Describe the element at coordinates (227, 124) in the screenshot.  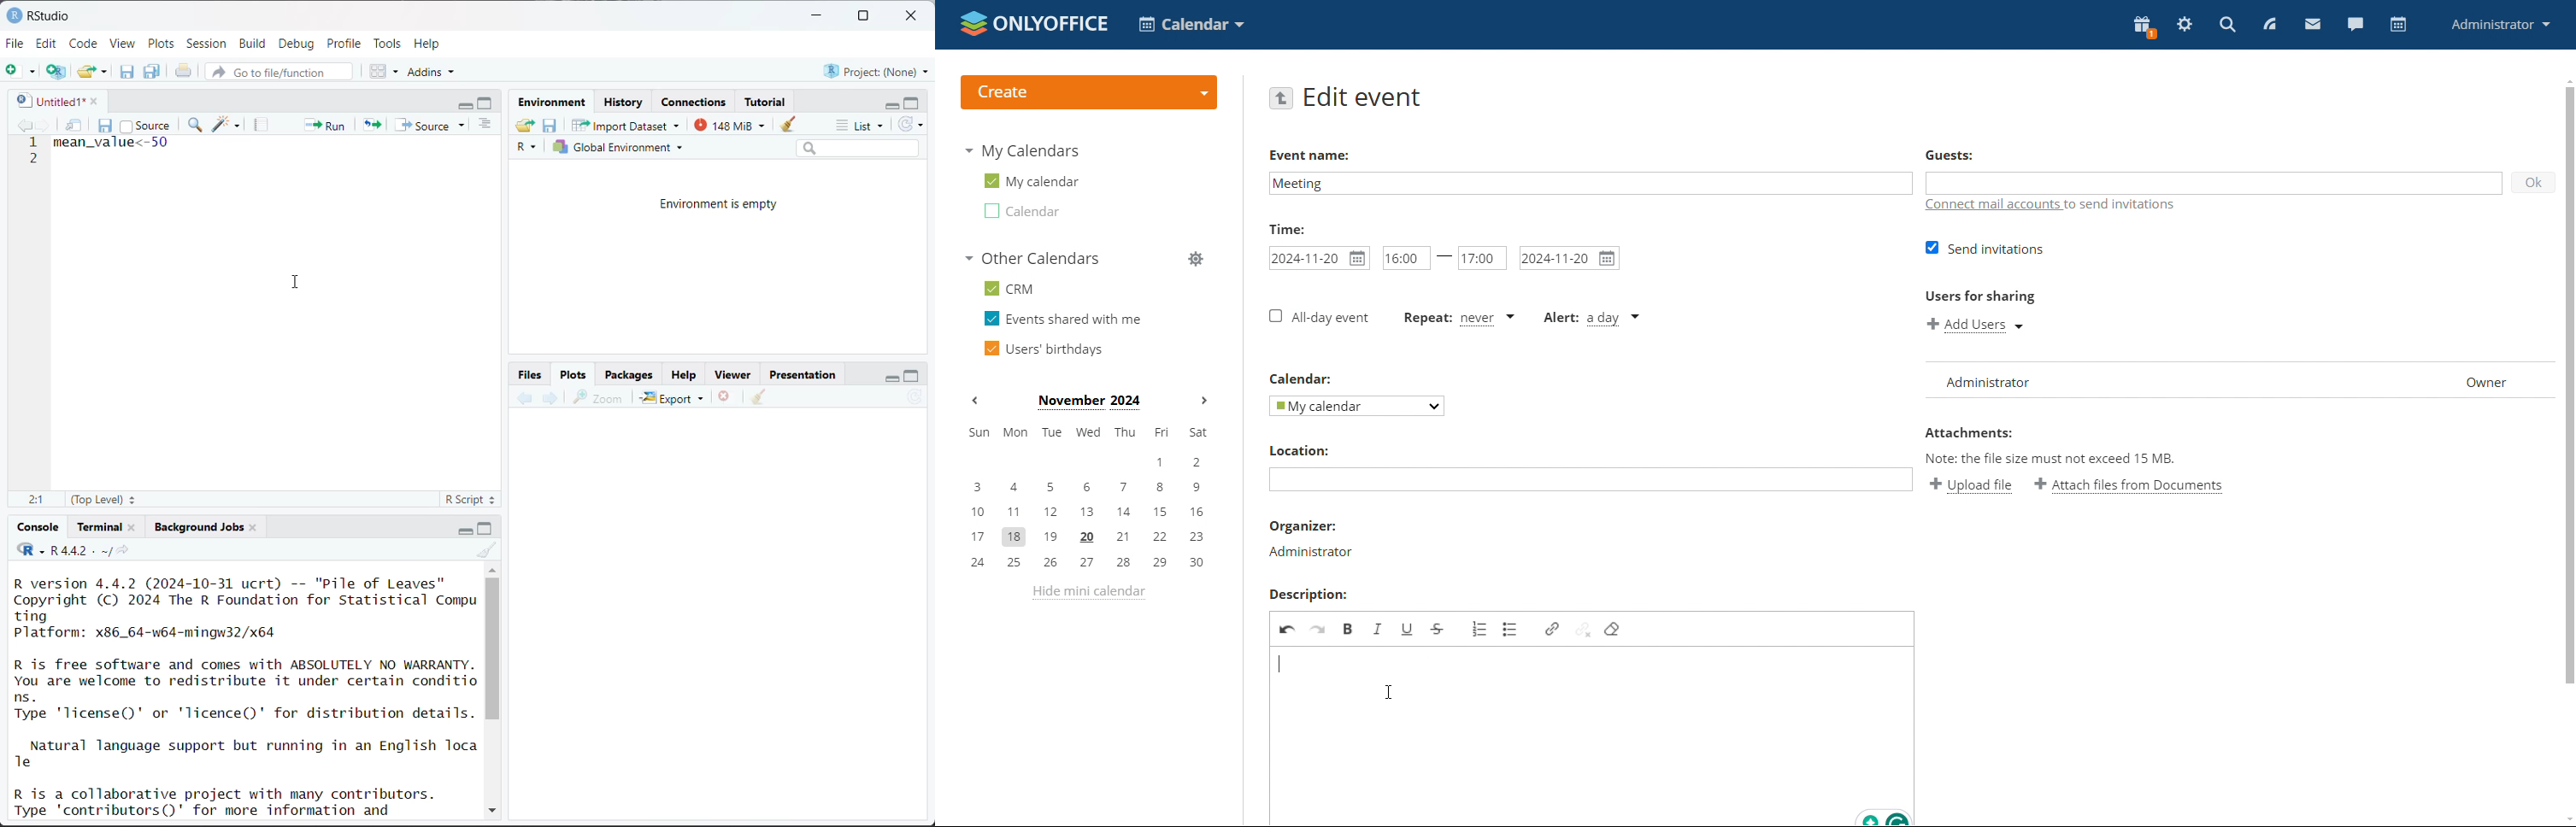
I see `code tools` at that location.